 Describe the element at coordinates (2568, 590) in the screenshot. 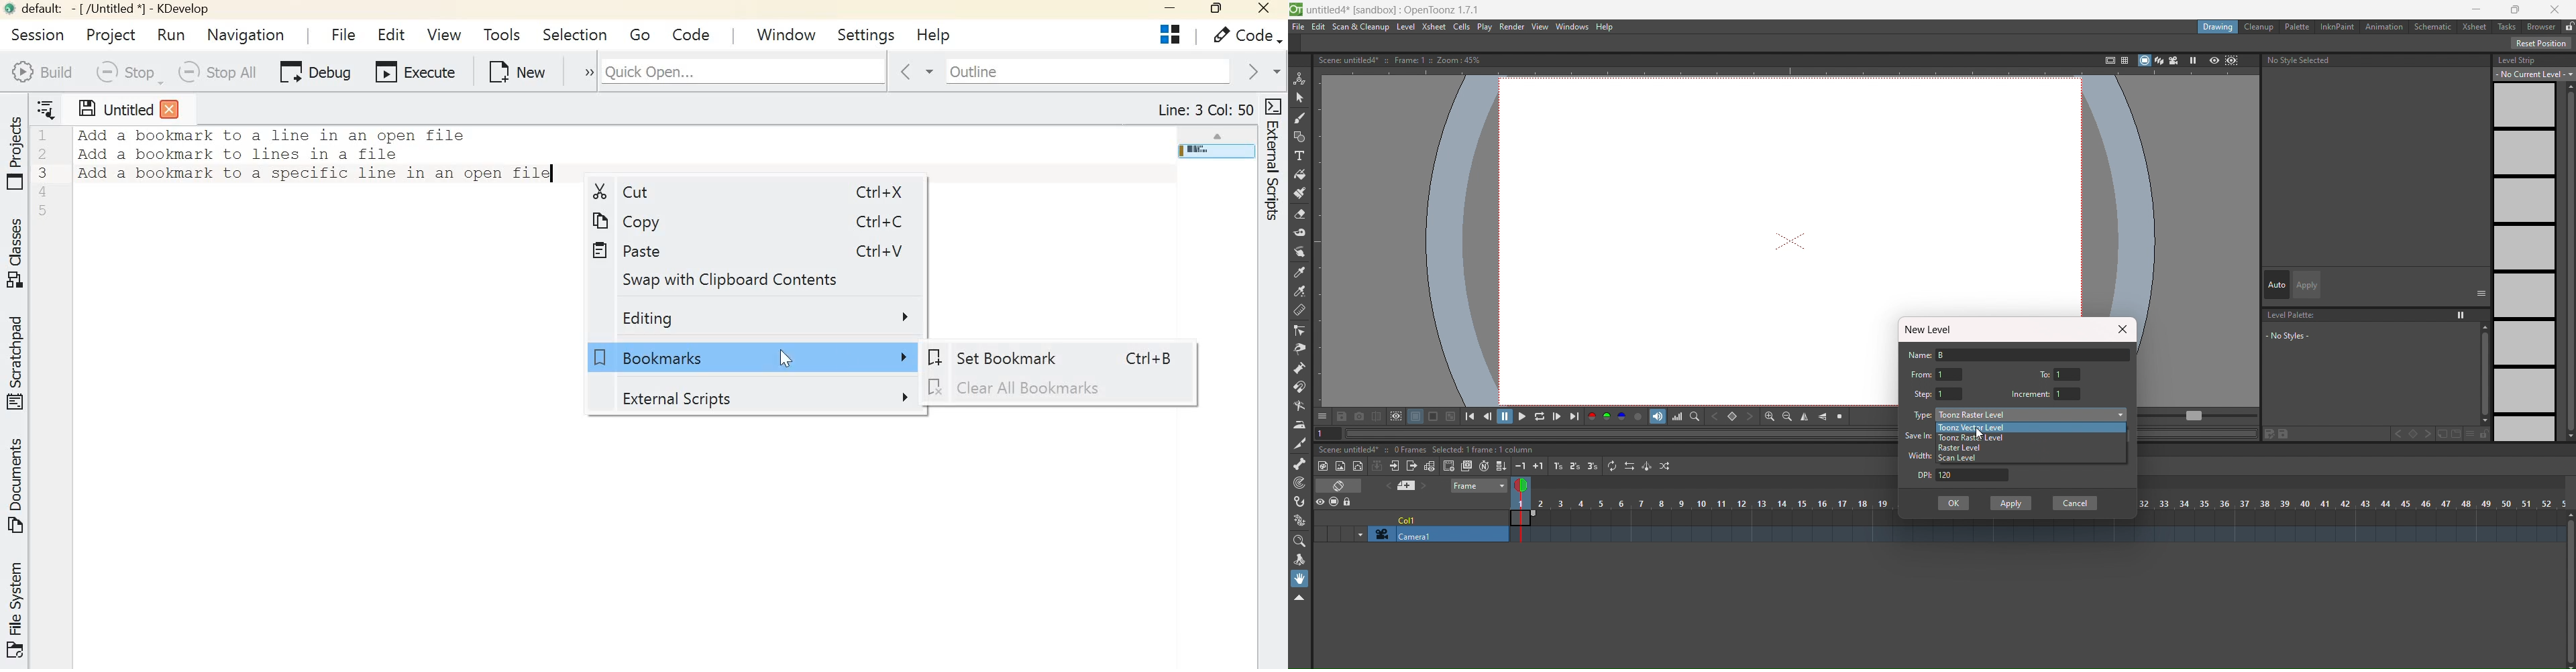

I see `Scroll bar` at that location.